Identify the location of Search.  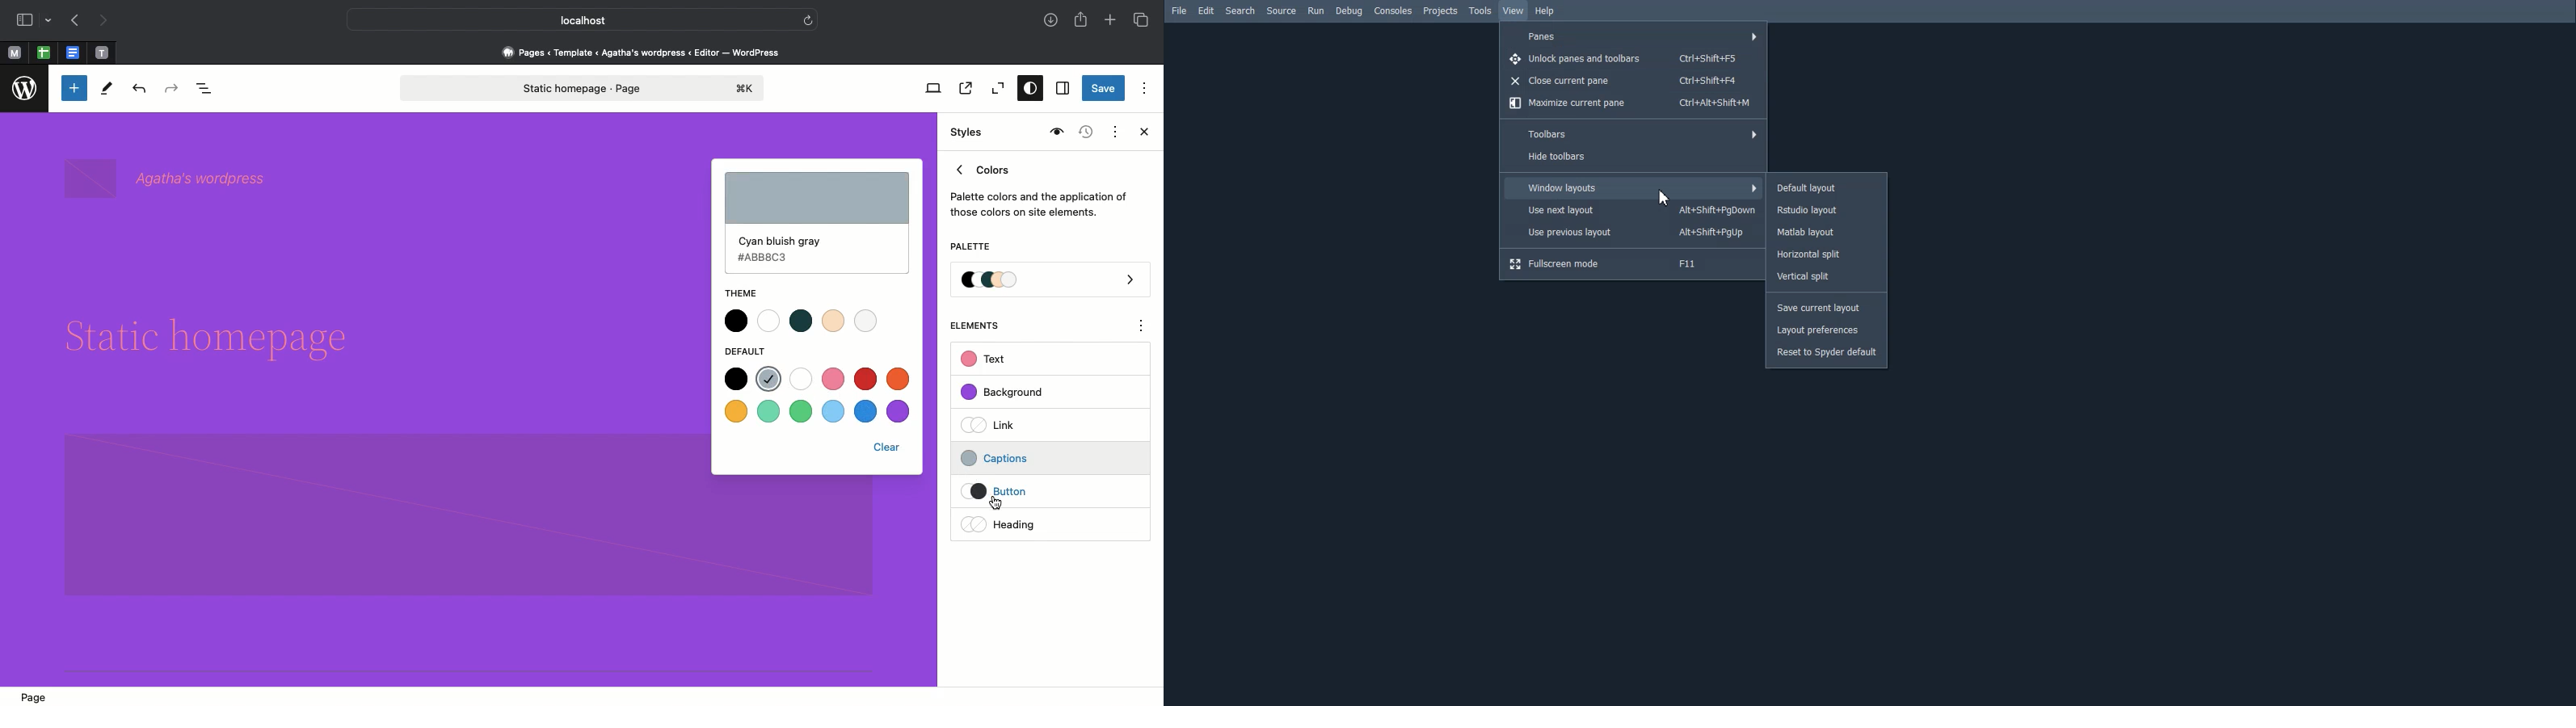
(1241, 11).